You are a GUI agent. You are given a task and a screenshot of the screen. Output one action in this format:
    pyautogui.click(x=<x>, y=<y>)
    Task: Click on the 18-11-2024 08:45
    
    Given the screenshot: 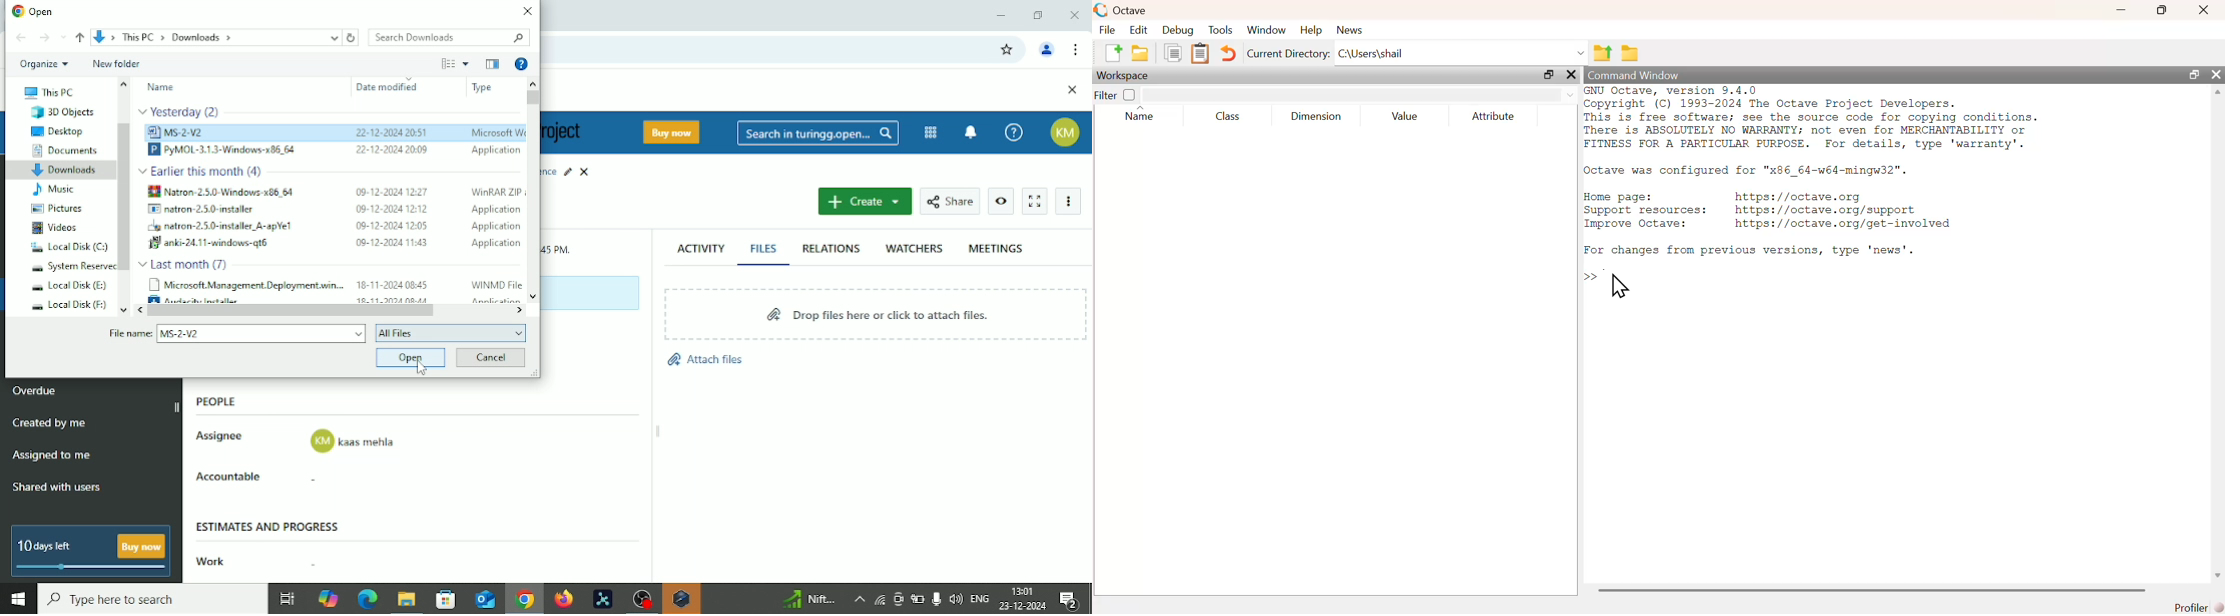 What is the action you would take?
    pyautogui.click(x=393, y=285)
    